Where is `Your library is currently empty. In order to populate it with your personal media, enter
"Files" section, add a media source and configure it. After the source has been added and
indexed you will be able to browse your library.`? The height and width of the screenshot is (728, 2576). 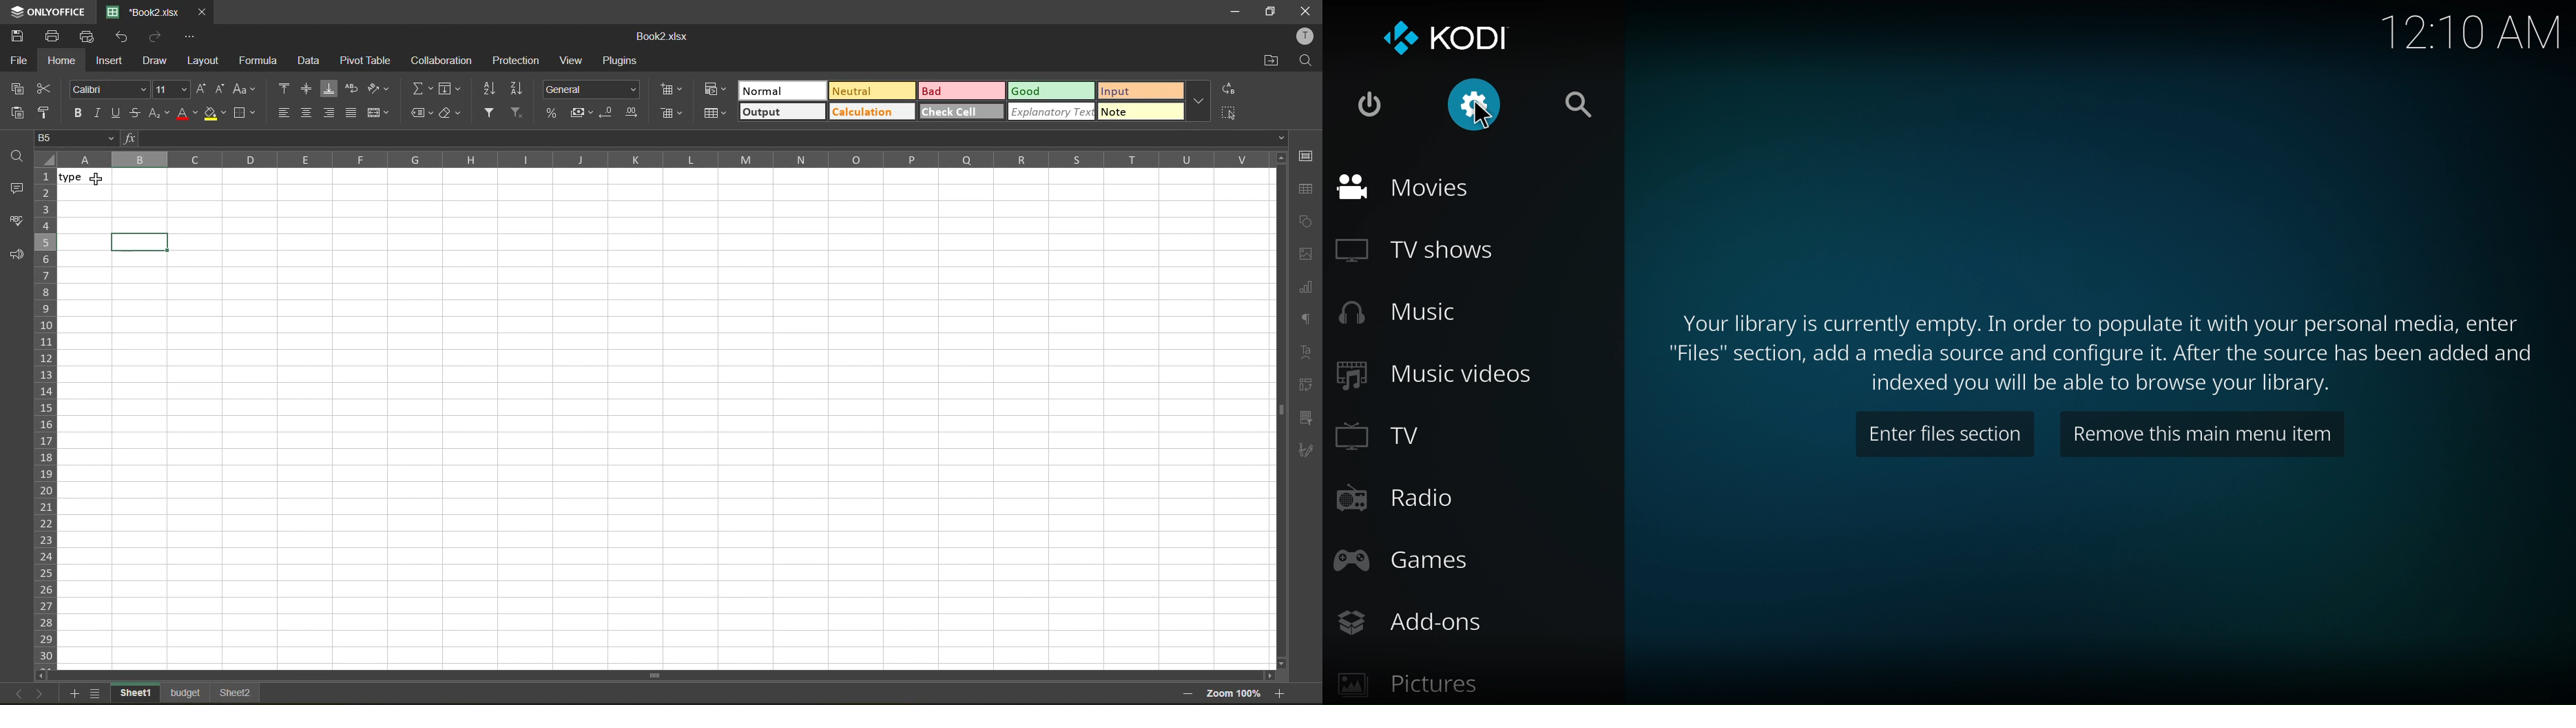 Your library is currently empty. In order to populate it with your personal media, enter
"Files" section, add a media source and configure it. After the source has been added and
indexed you will be able to browse your library. is located at coordinates (2098, 349).